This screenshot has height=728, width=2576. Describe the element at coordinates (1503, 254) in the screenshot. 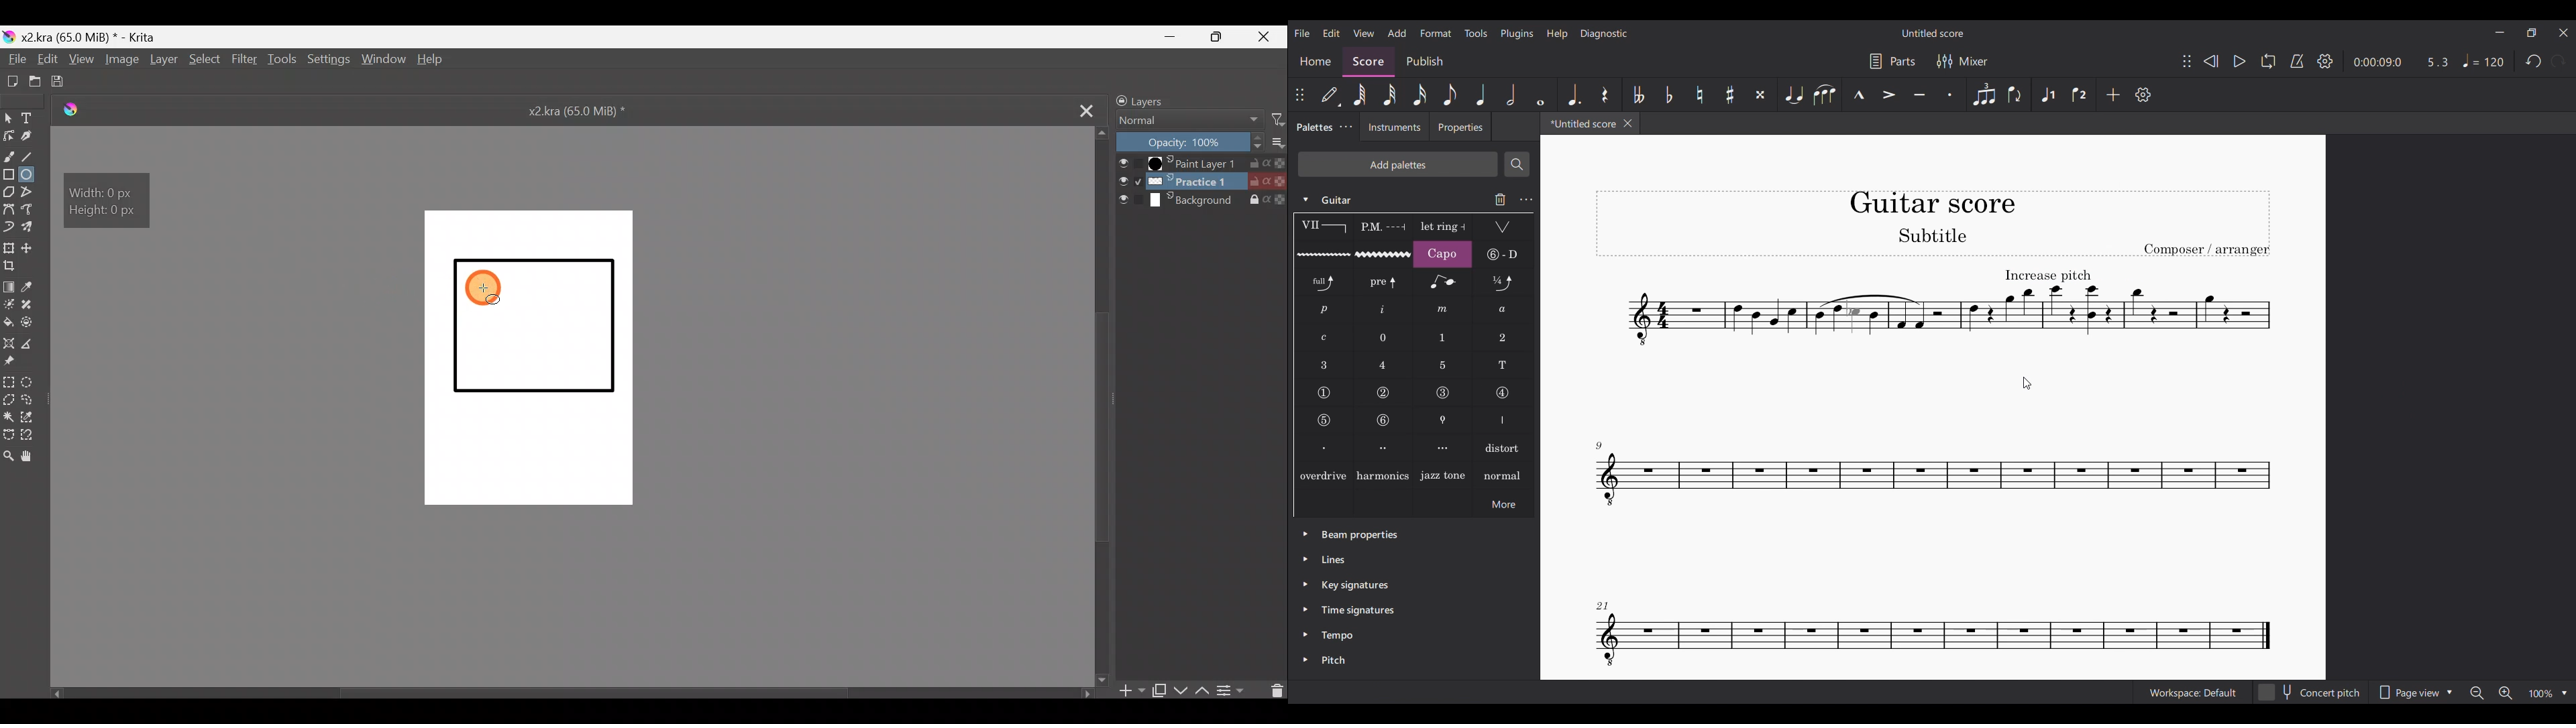

I see `String tunings` at that location.